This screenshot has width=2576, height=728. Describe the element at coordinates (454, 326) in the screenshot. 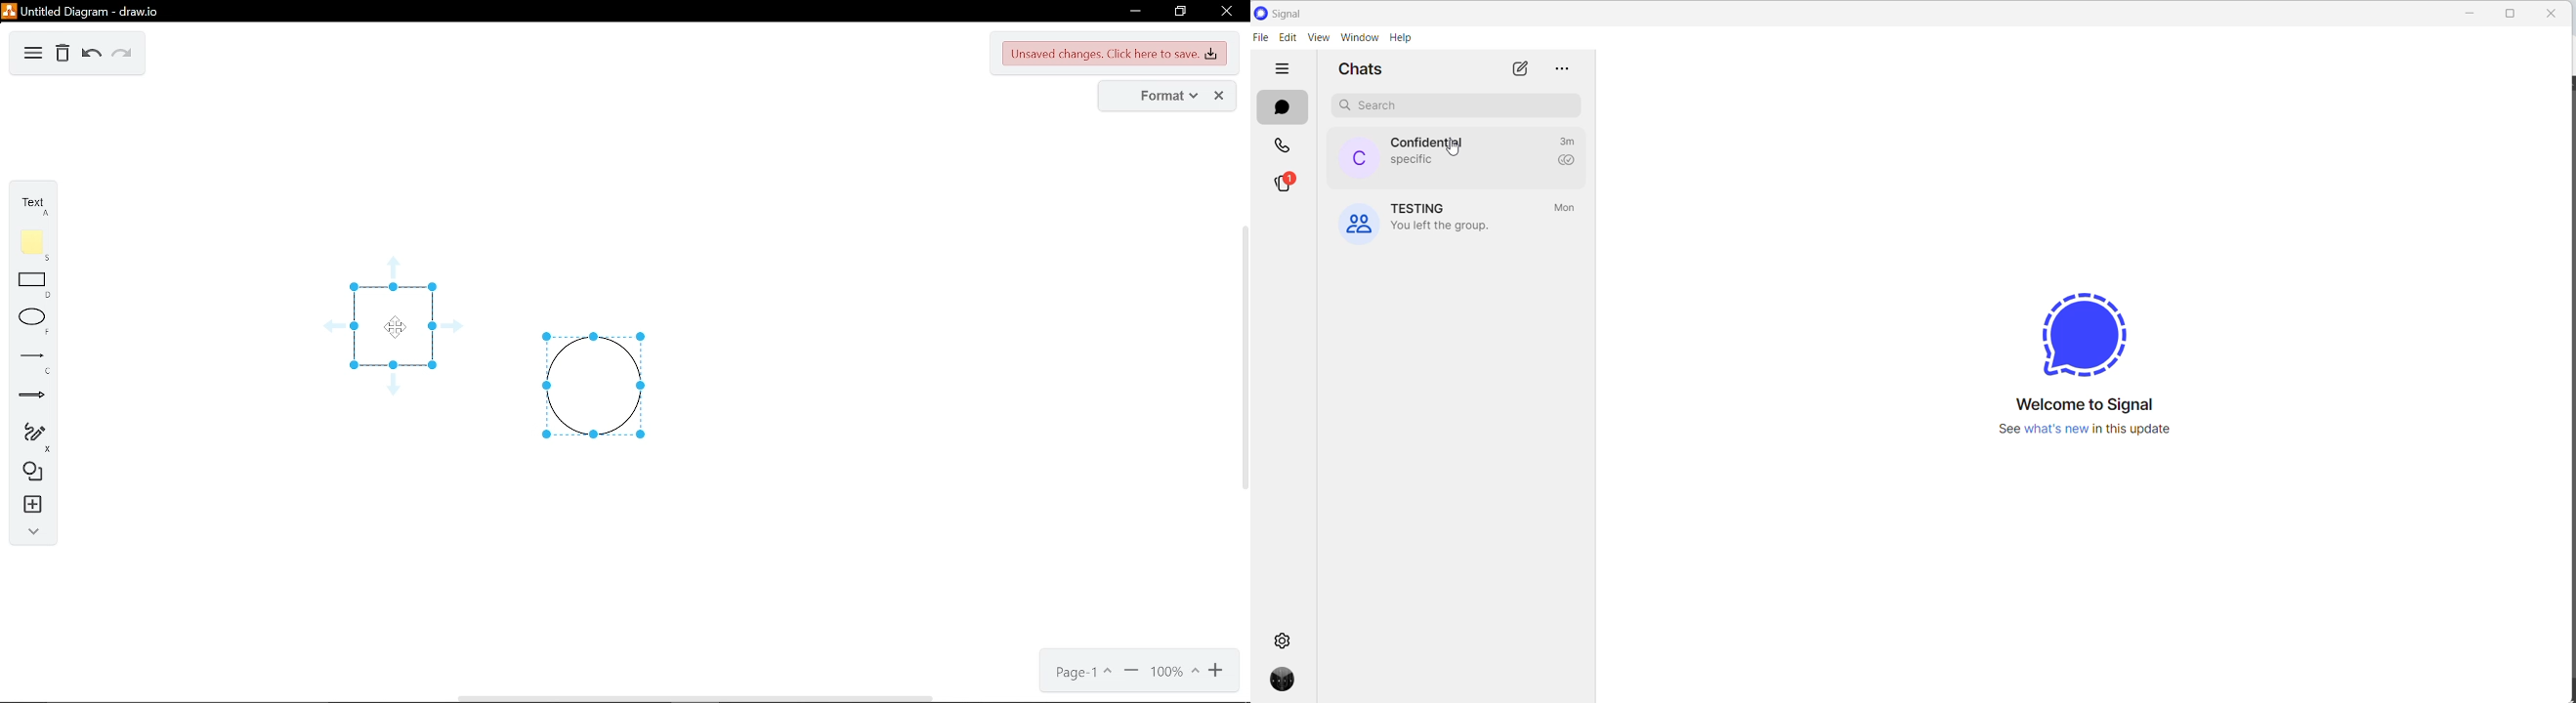

I see `guide arrow` at that location.